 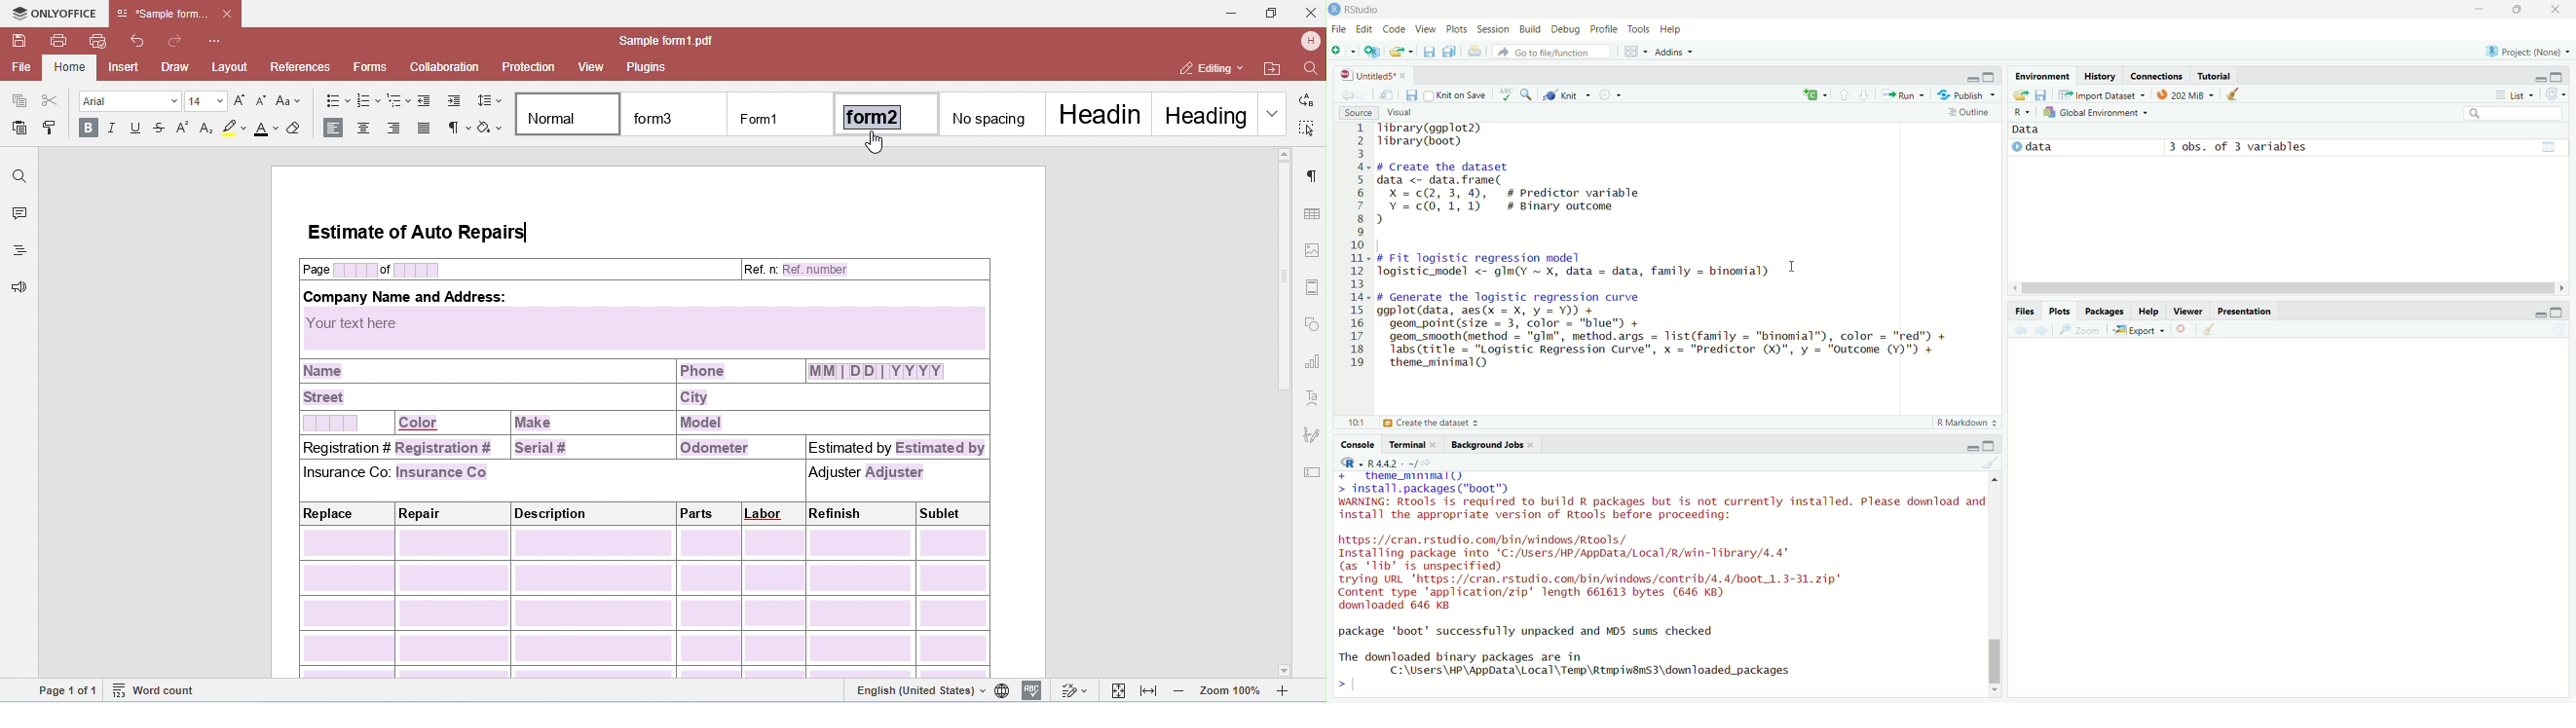 I want to click on Code, so click(x=1392, y=29).